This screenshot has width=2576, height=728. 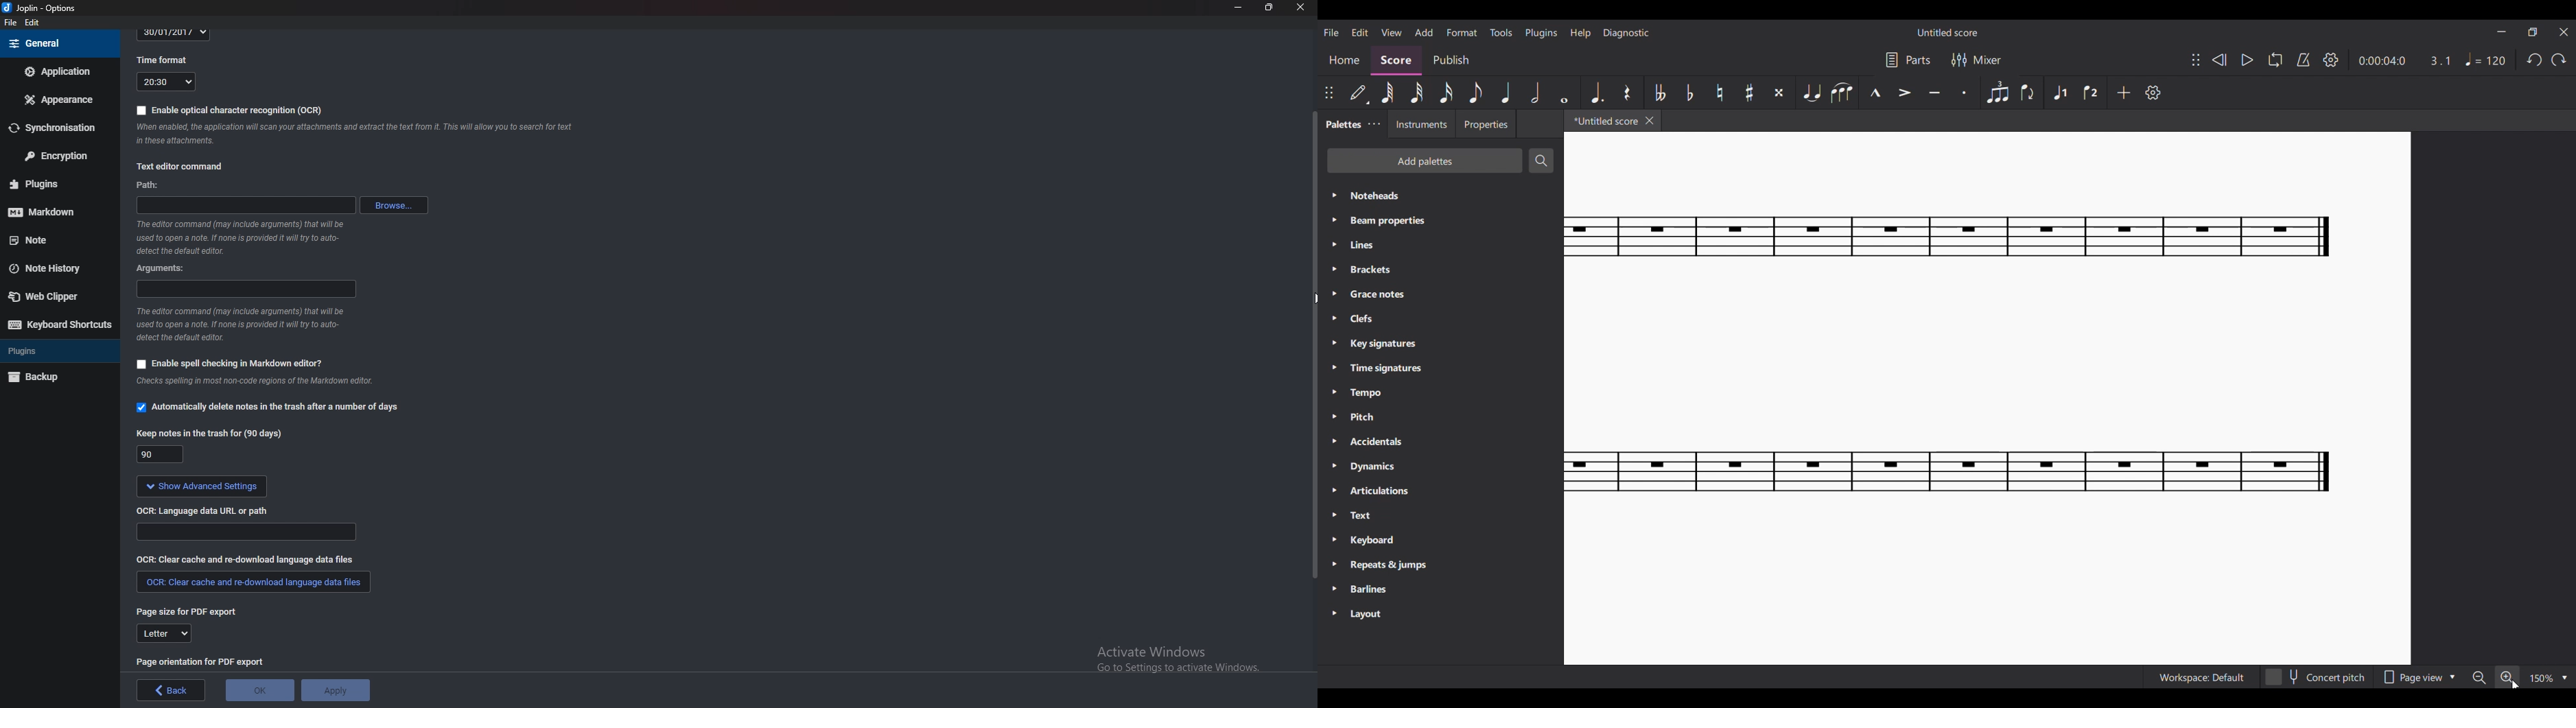 I want to click on Info, so click(x=360, y=135).